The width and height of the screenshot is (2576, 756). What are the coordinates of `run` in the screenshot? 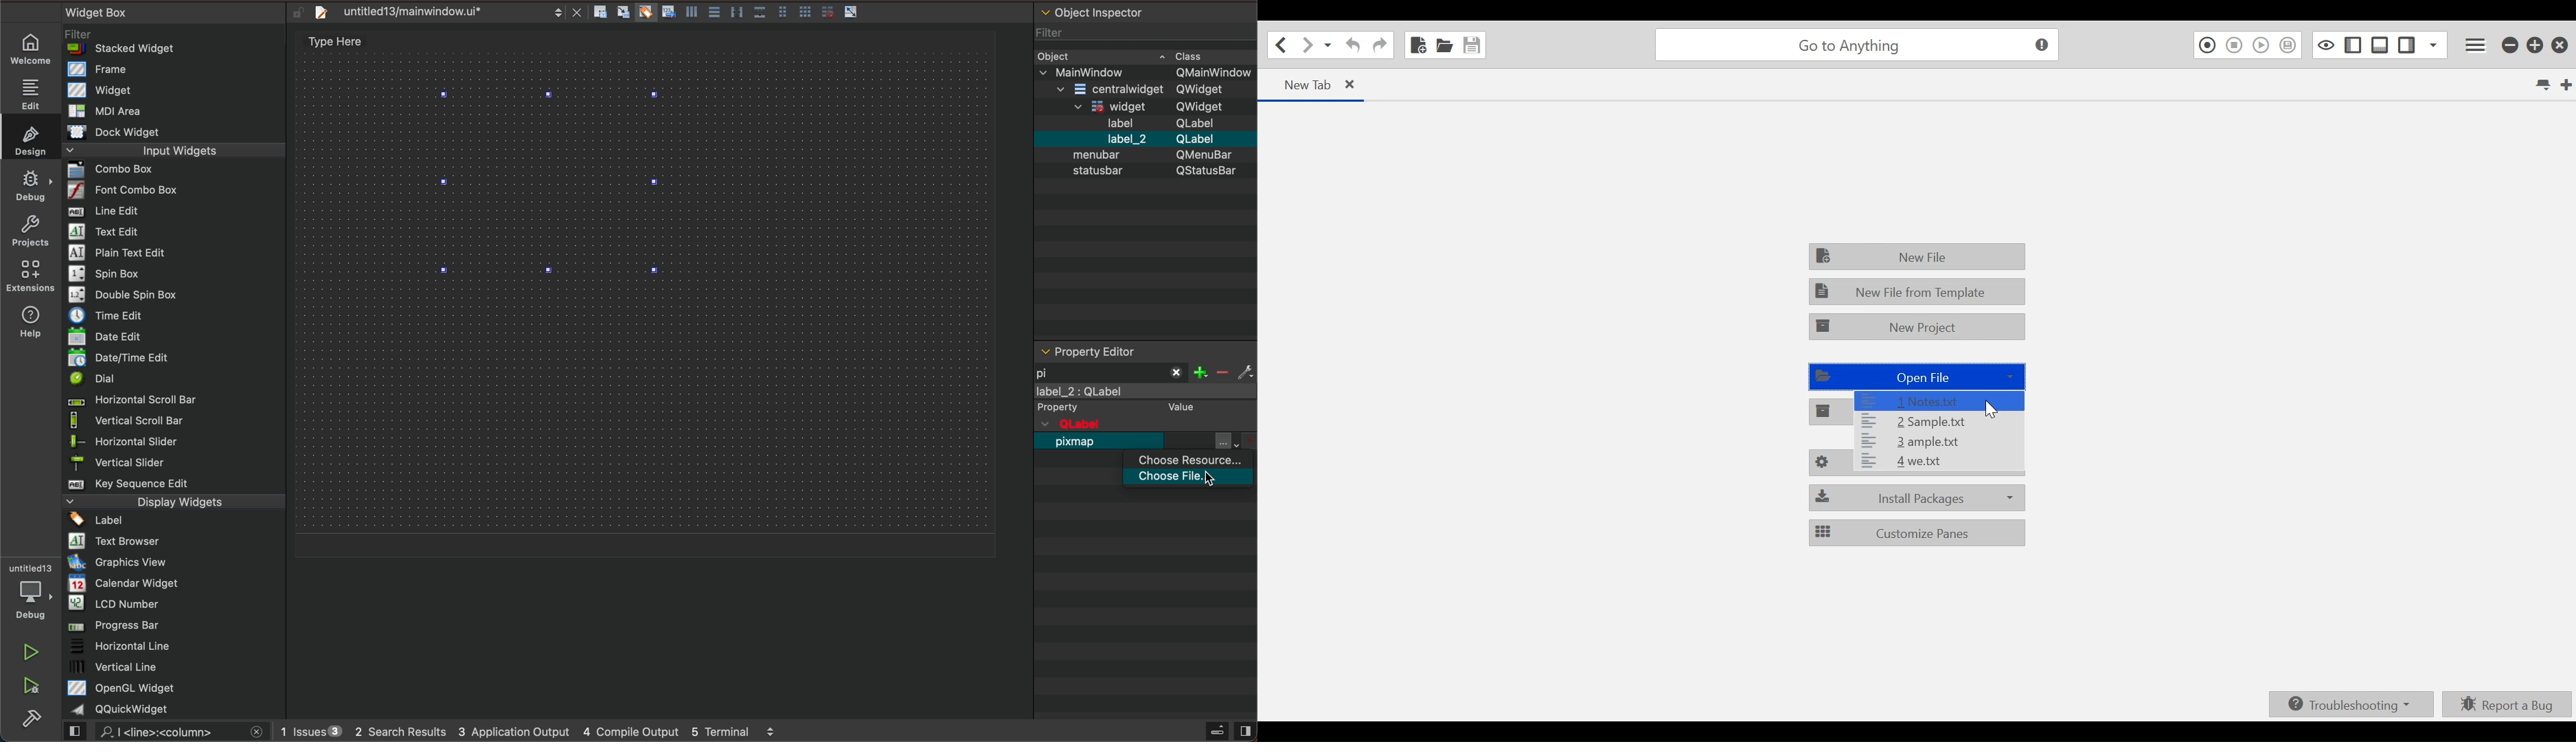 It's located at (30, 650).